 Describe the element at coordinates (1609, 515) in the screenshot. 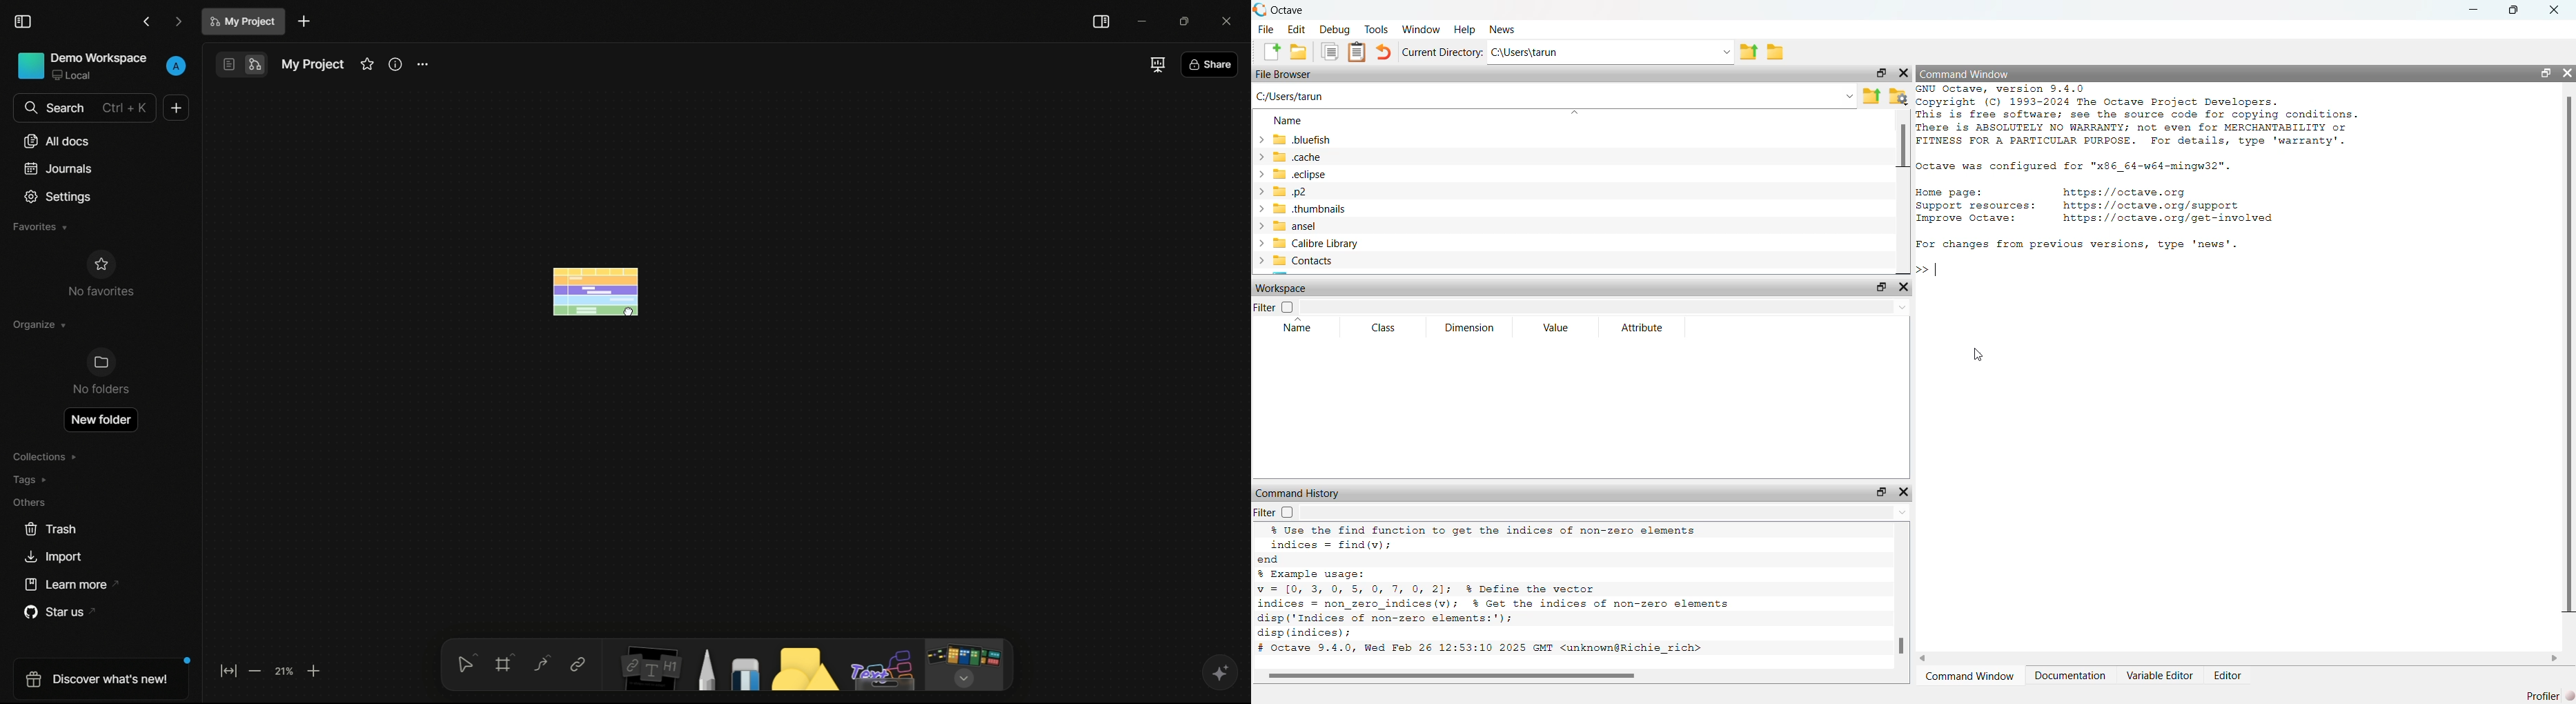

I see `dropdown` at that location.